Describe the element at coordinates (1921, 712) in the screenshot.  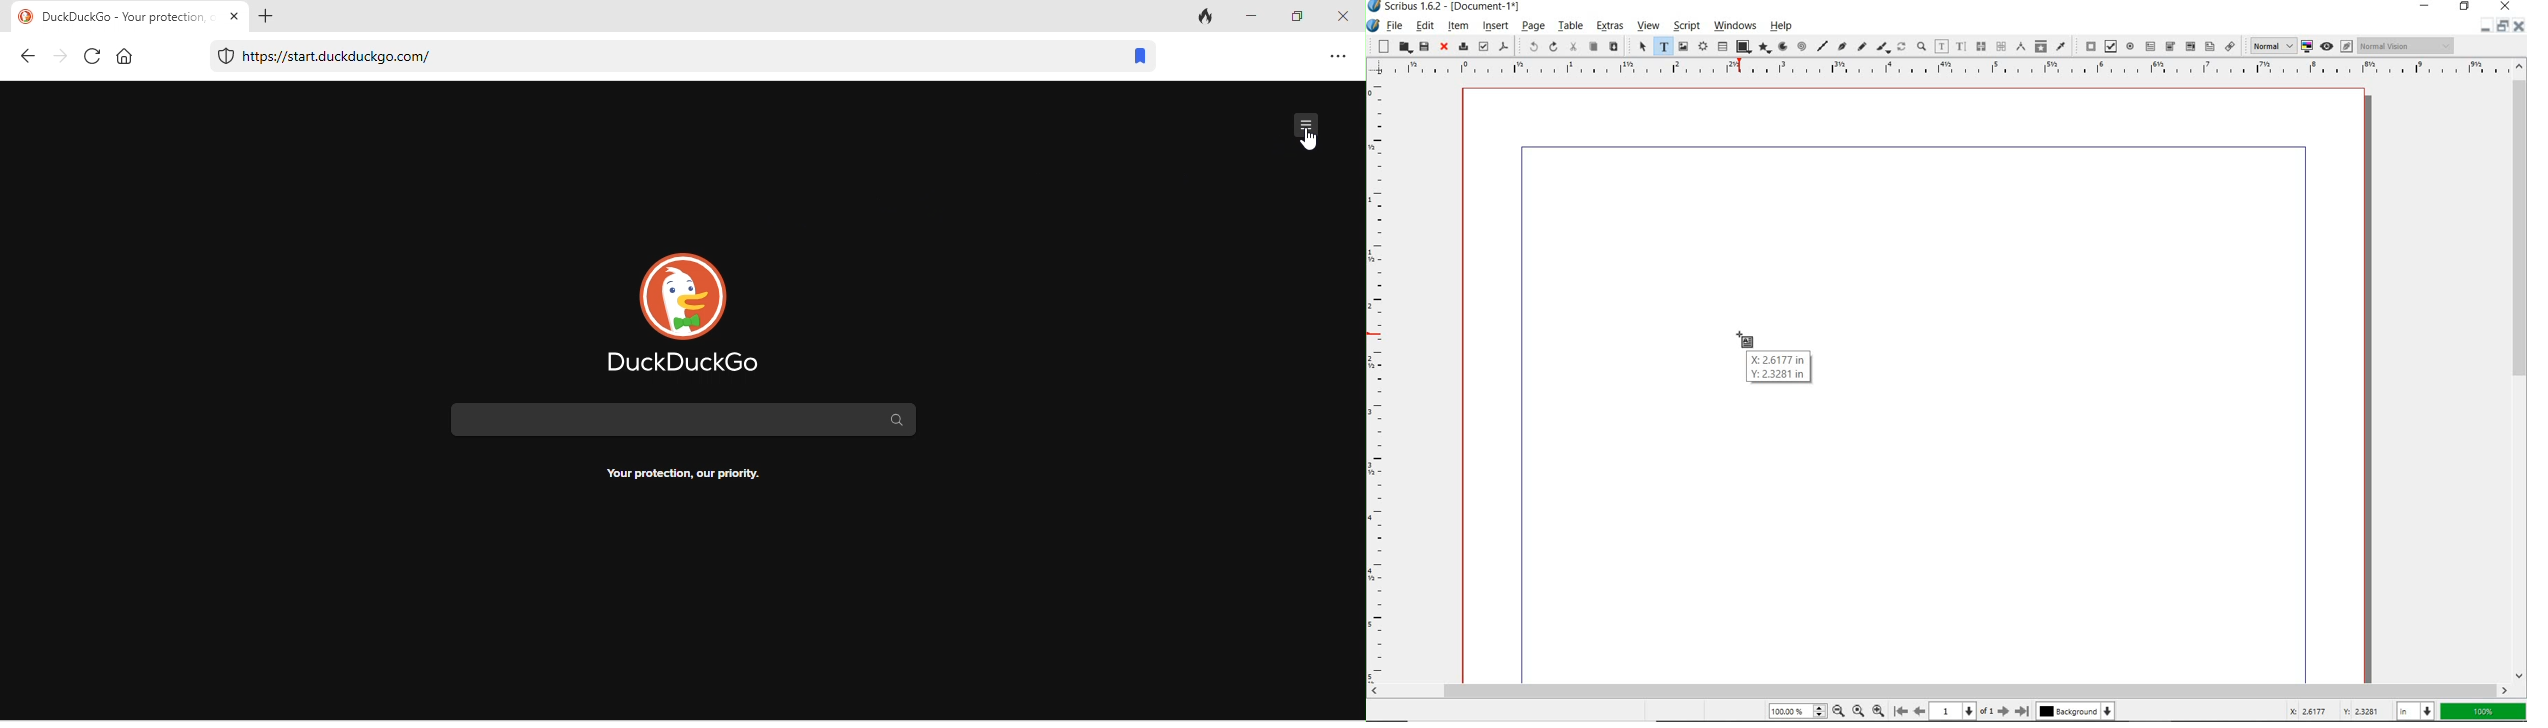
I see `Previous Page` at that location.